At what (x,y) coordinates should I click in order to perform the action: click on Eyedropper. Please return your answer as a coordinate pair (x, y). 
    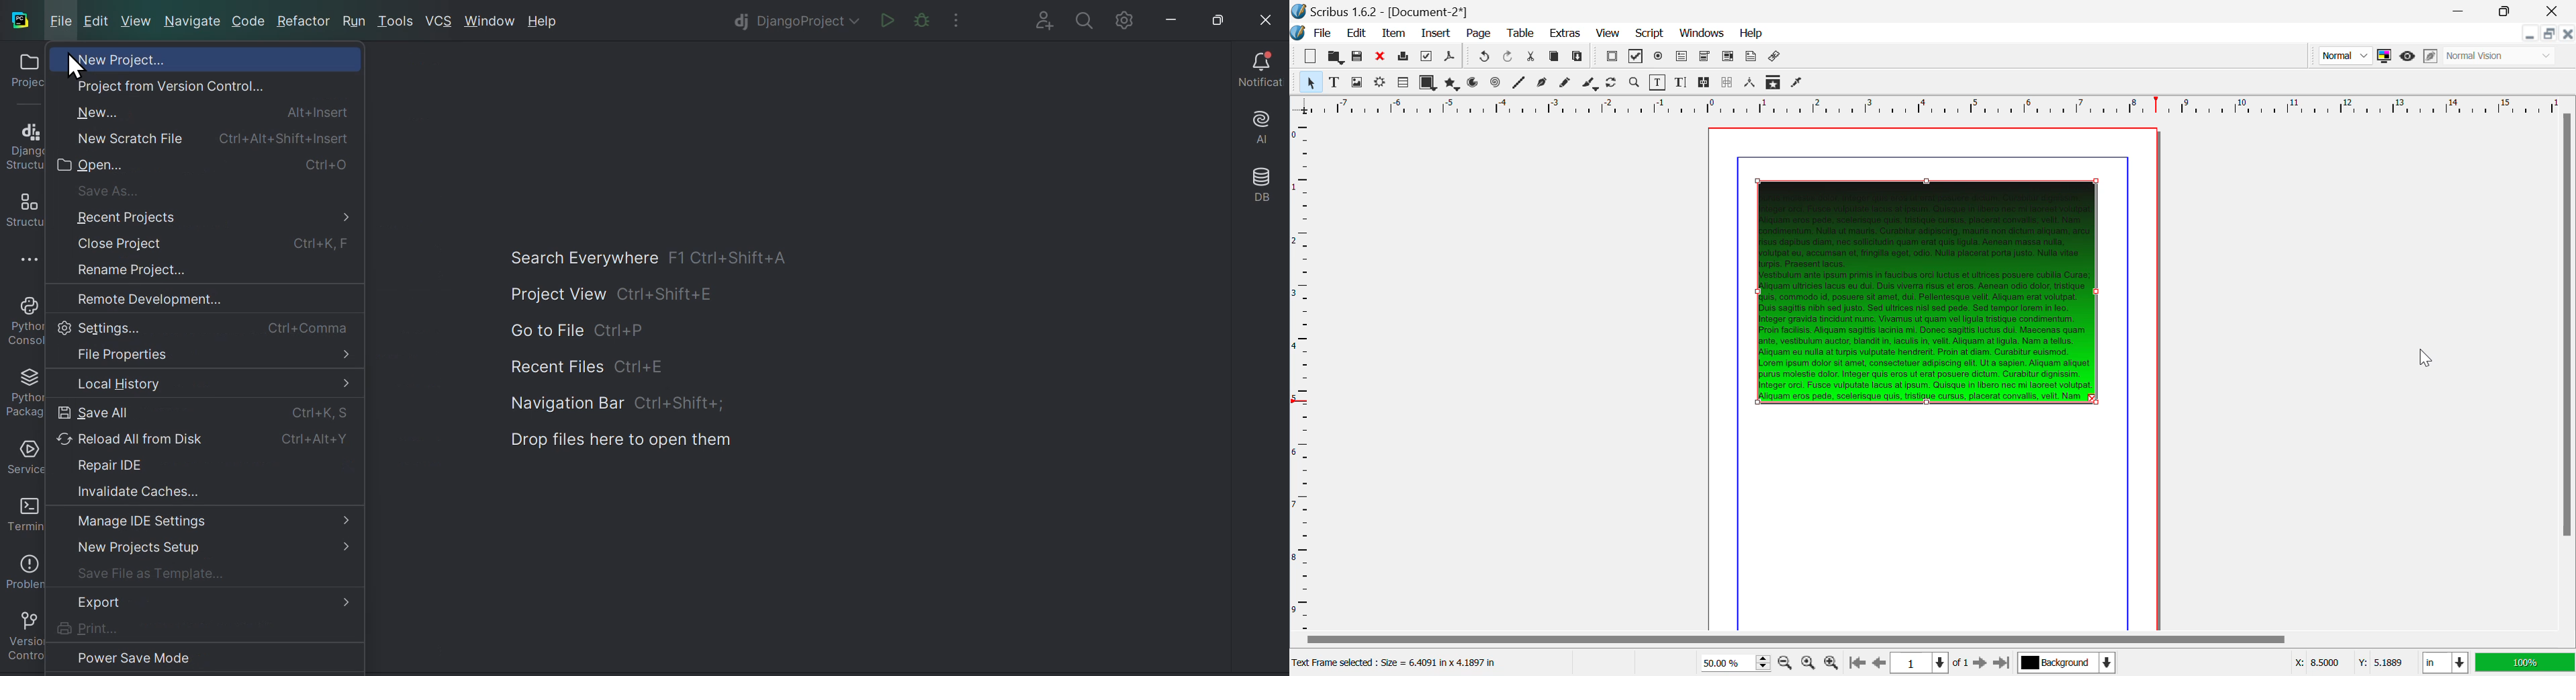
    Looking at the image, I should click on (1797, 84).